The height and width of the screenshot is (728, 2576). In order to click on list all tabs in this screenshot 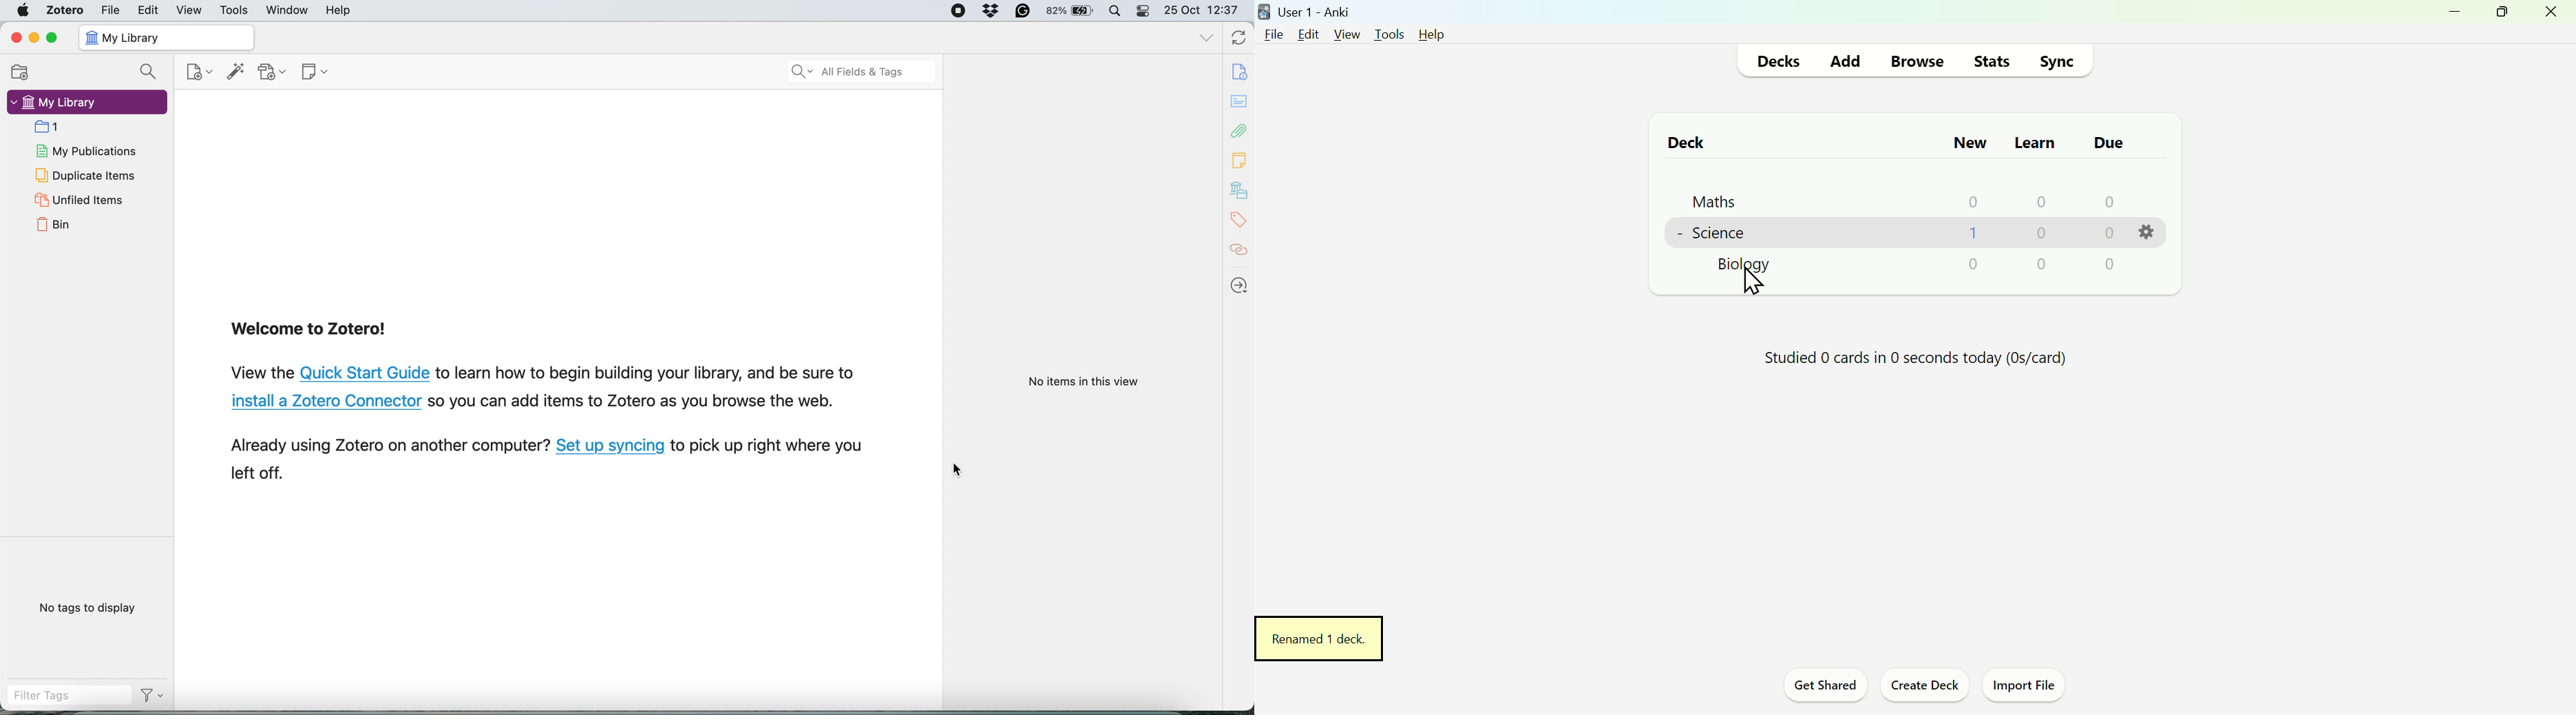, I will do `click(1206, 38)`.